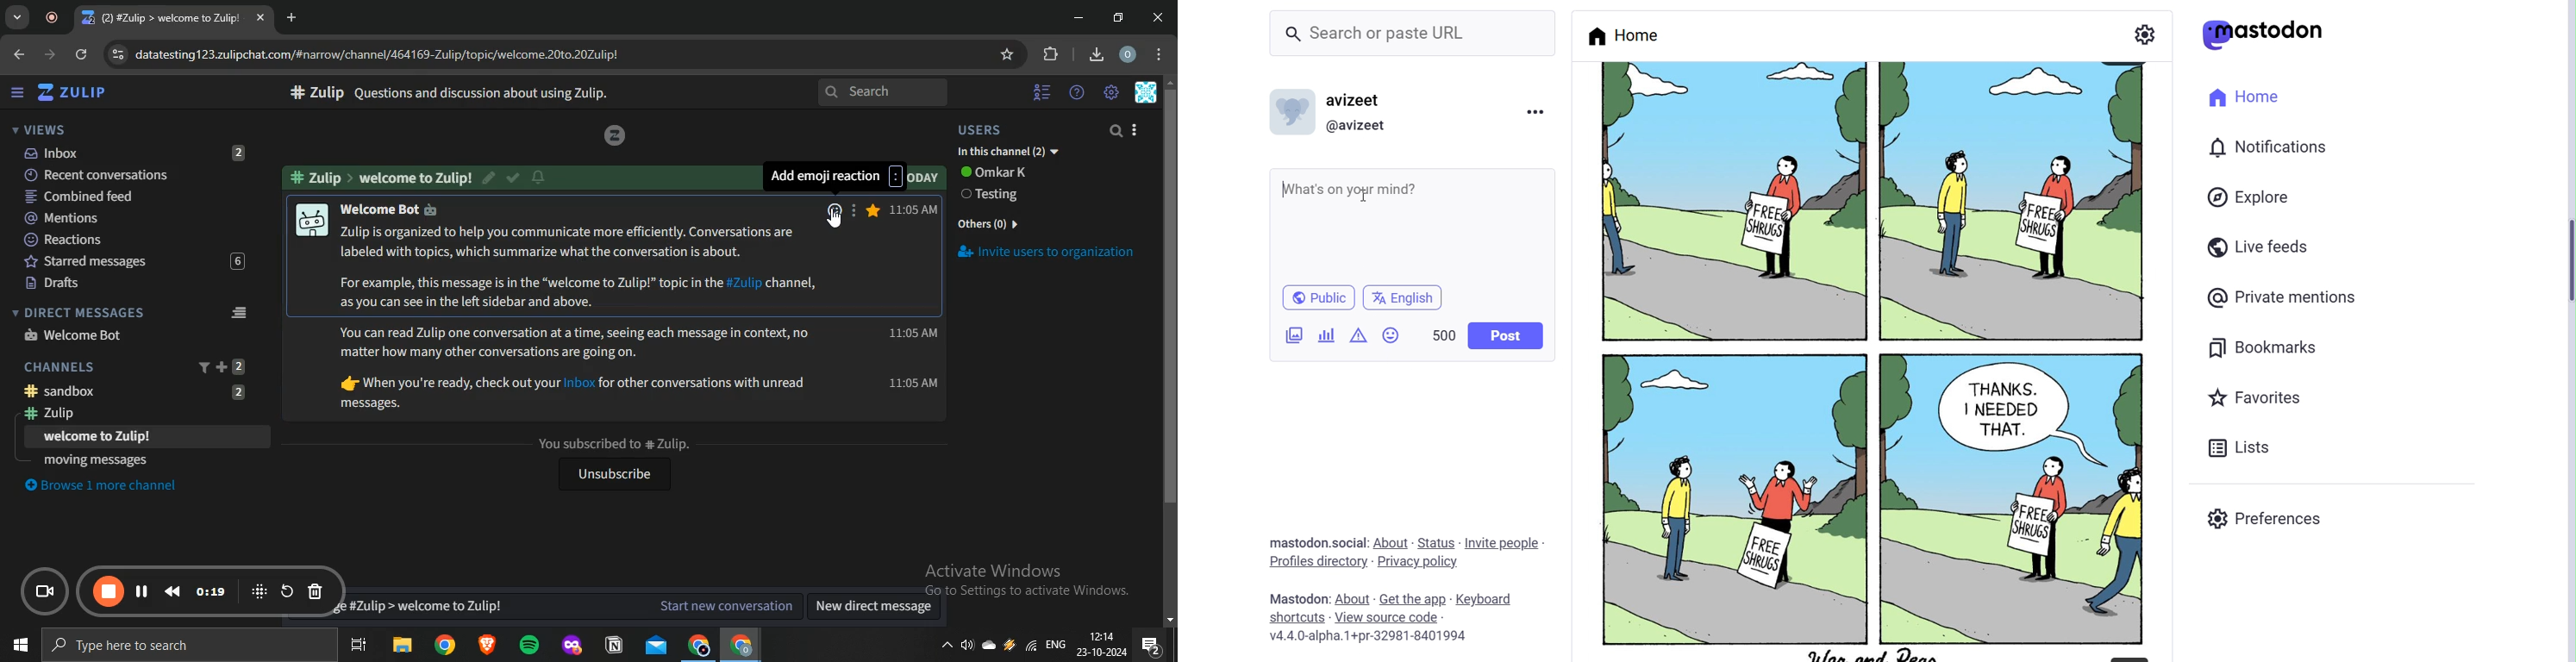 The width and height of the screenshot is (2576, 672). I want to click on icon, so click(259, 590).